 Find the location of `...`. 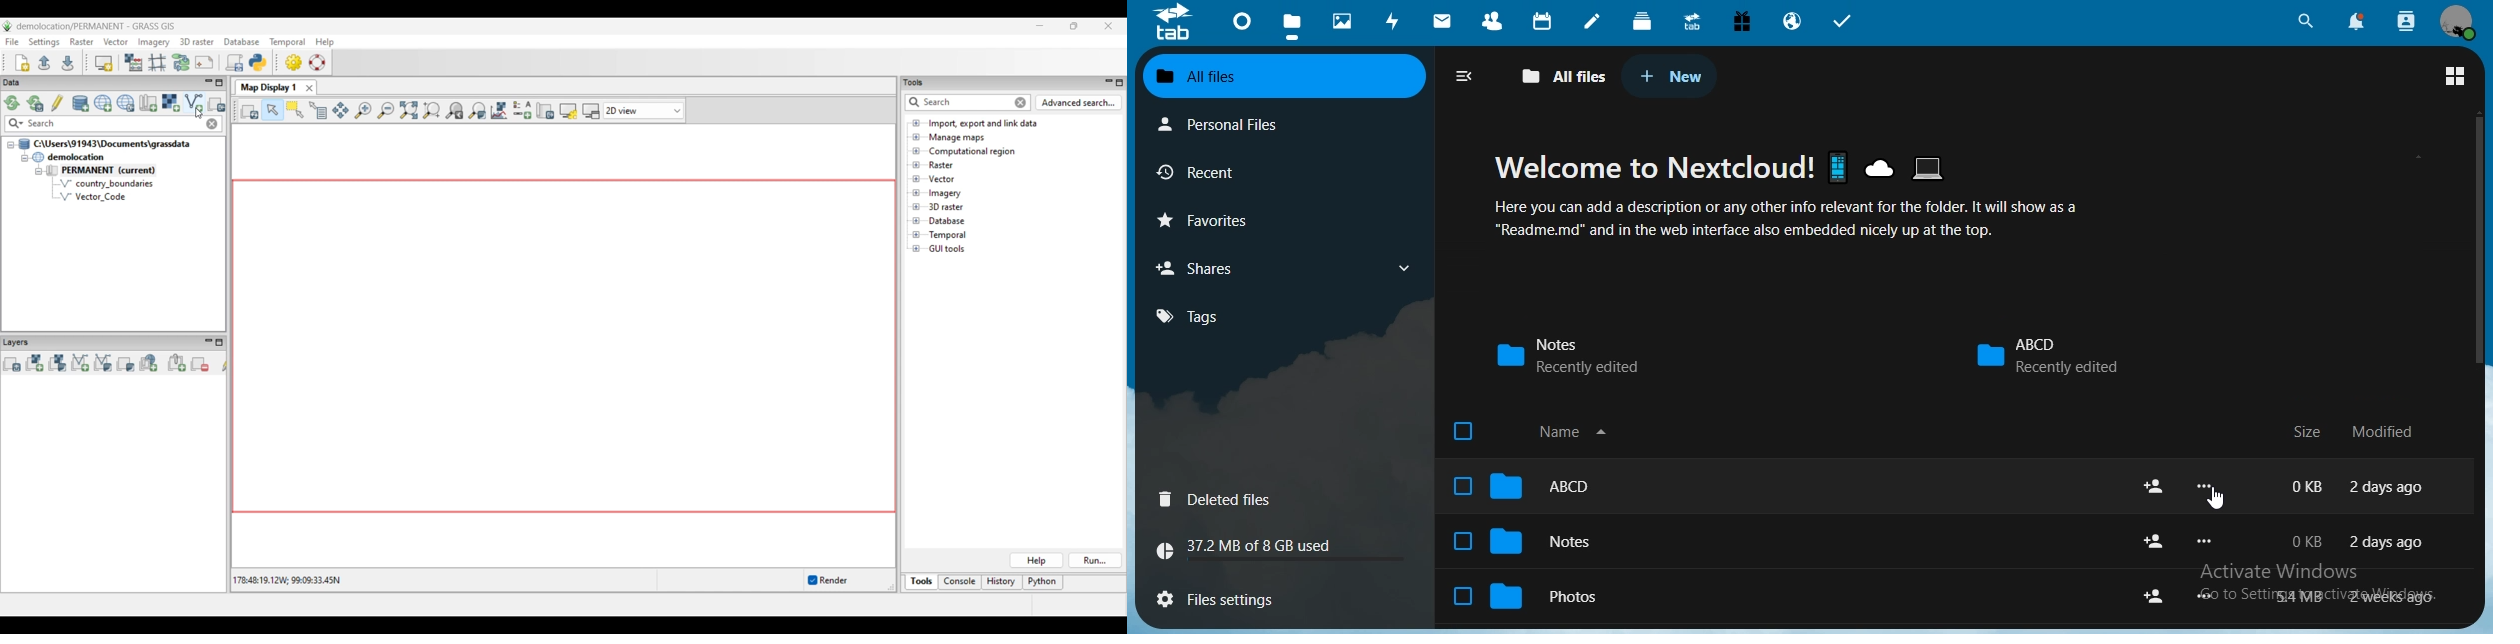

... is located at coordinates (2204, 487).